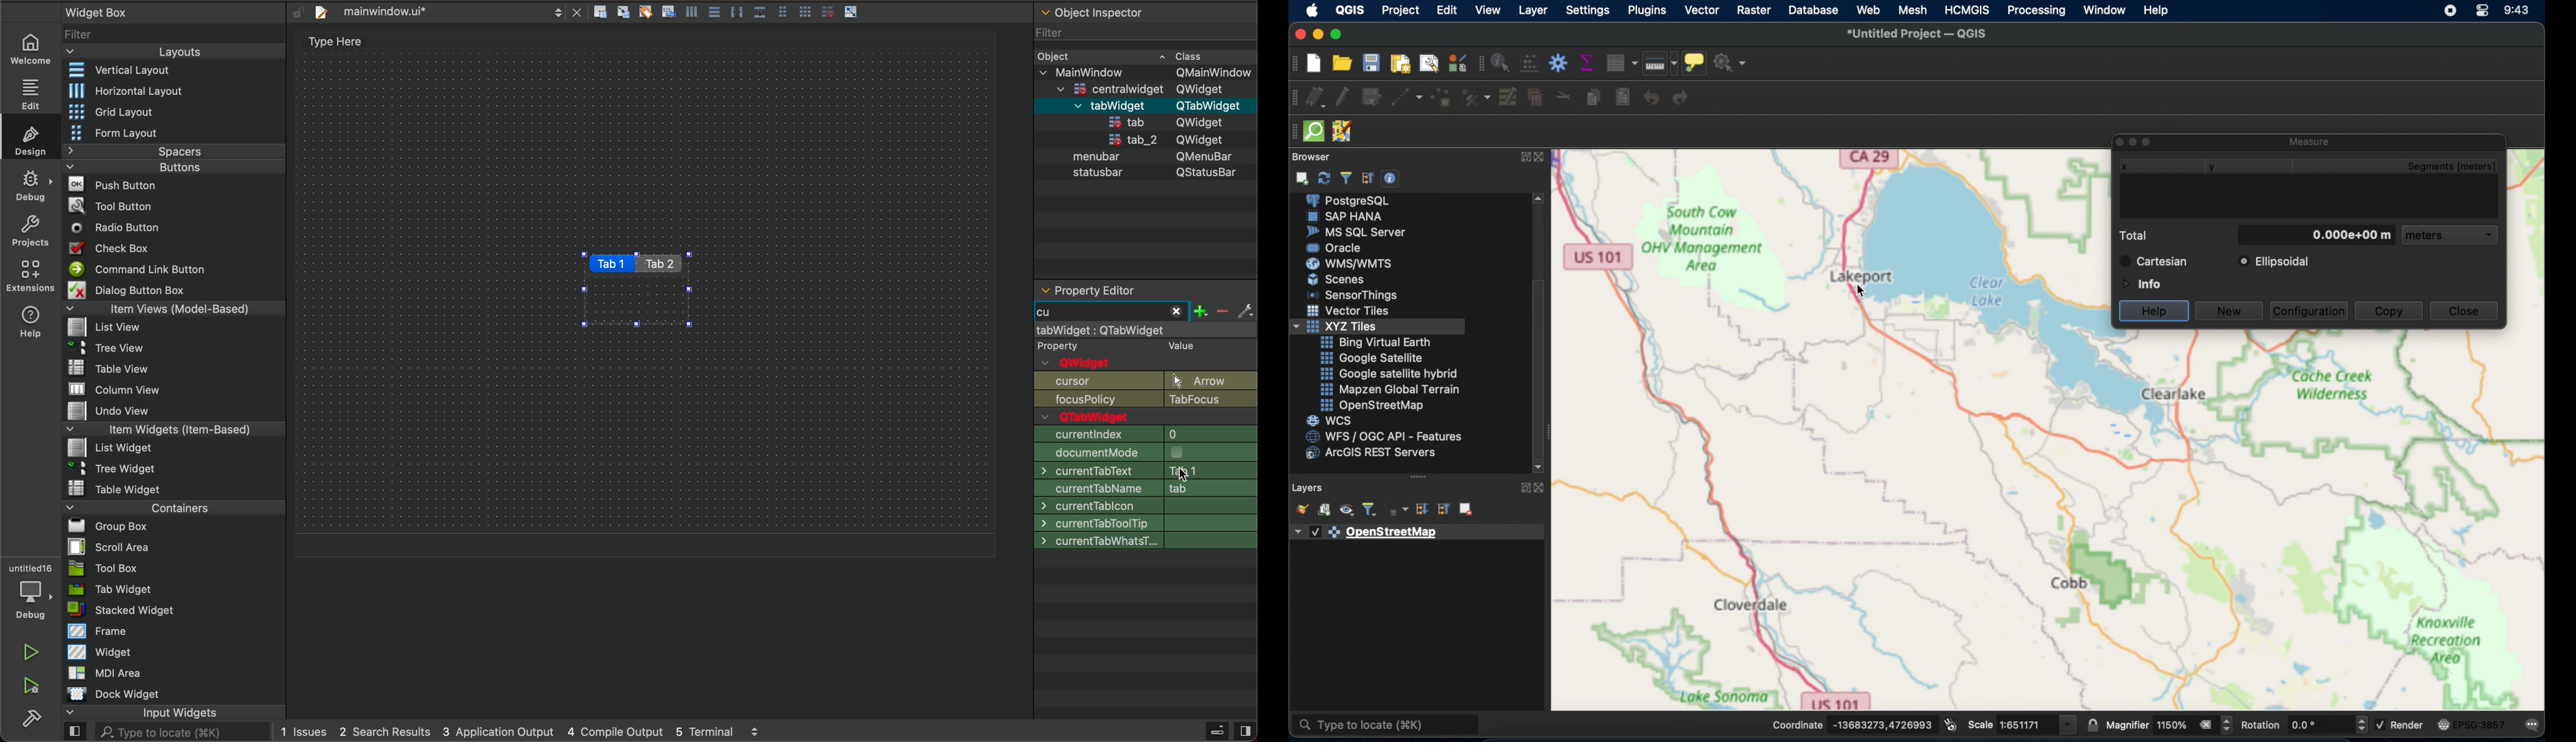 Image resolution: width=2576 pixels, height=756 pixels. What do you see at coordinates (37, 687) in the screenshot?
I see `run and debuh` at bounding box center [37, 687].